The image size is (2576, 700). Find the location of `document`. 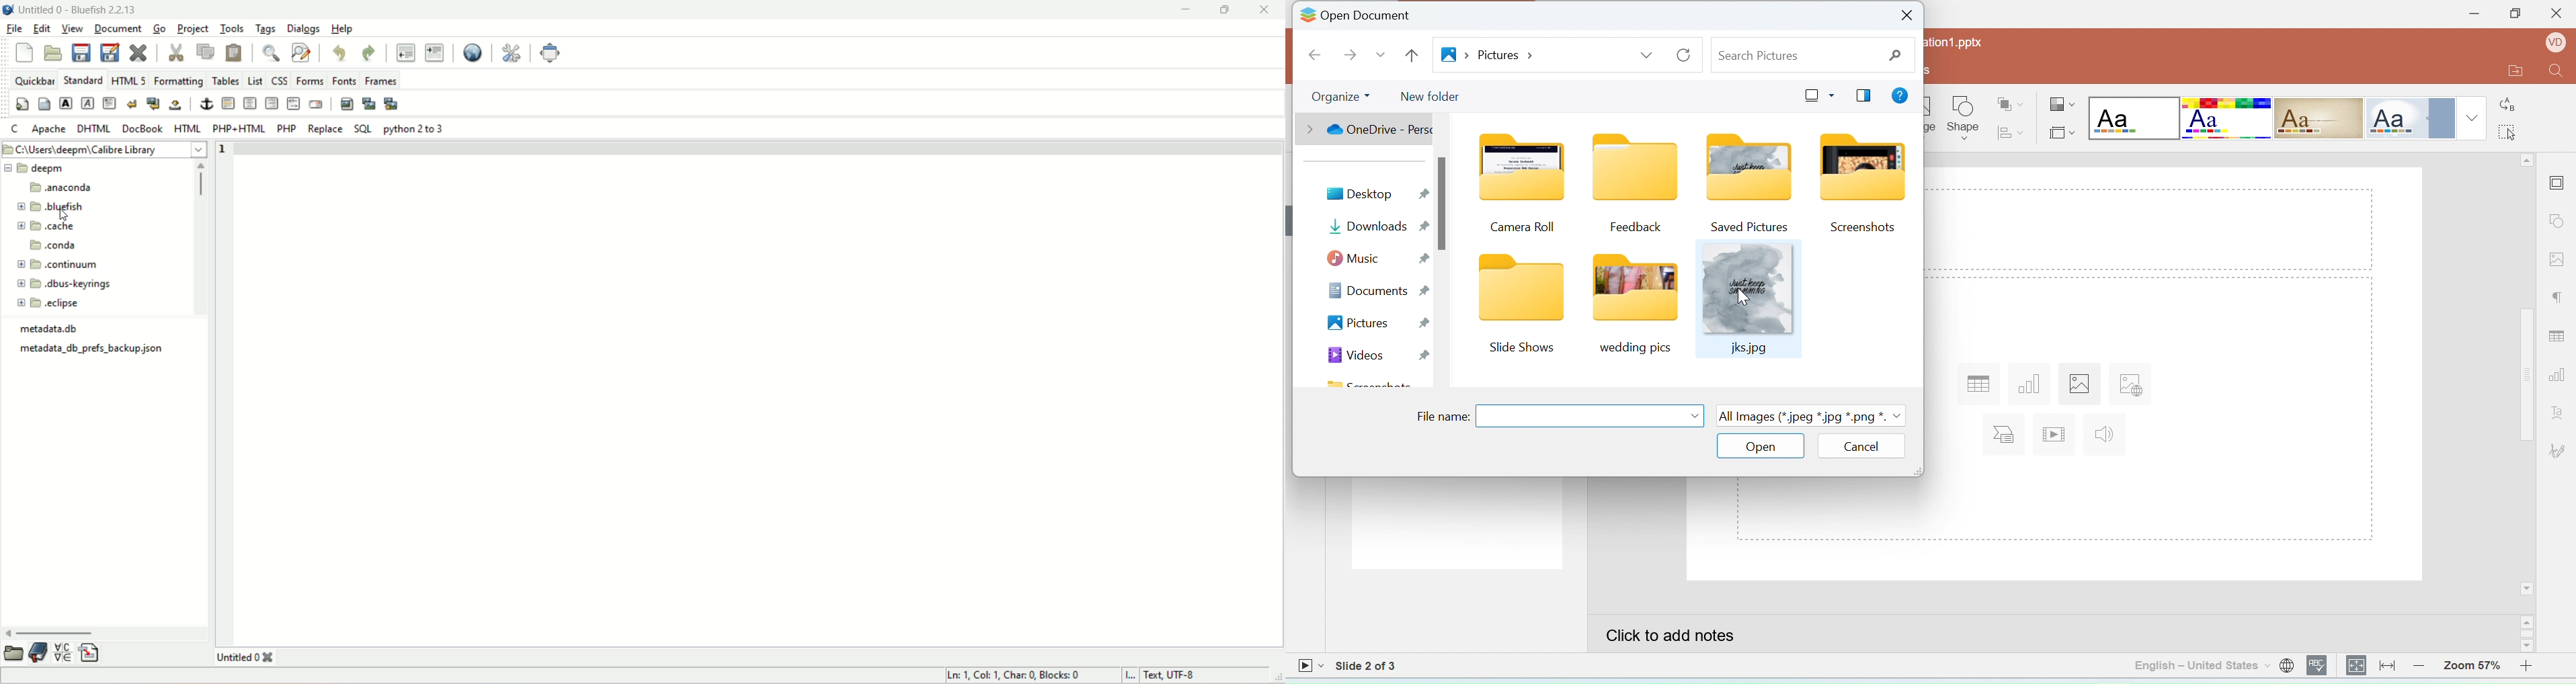

document is located at coordinates (119, 29).